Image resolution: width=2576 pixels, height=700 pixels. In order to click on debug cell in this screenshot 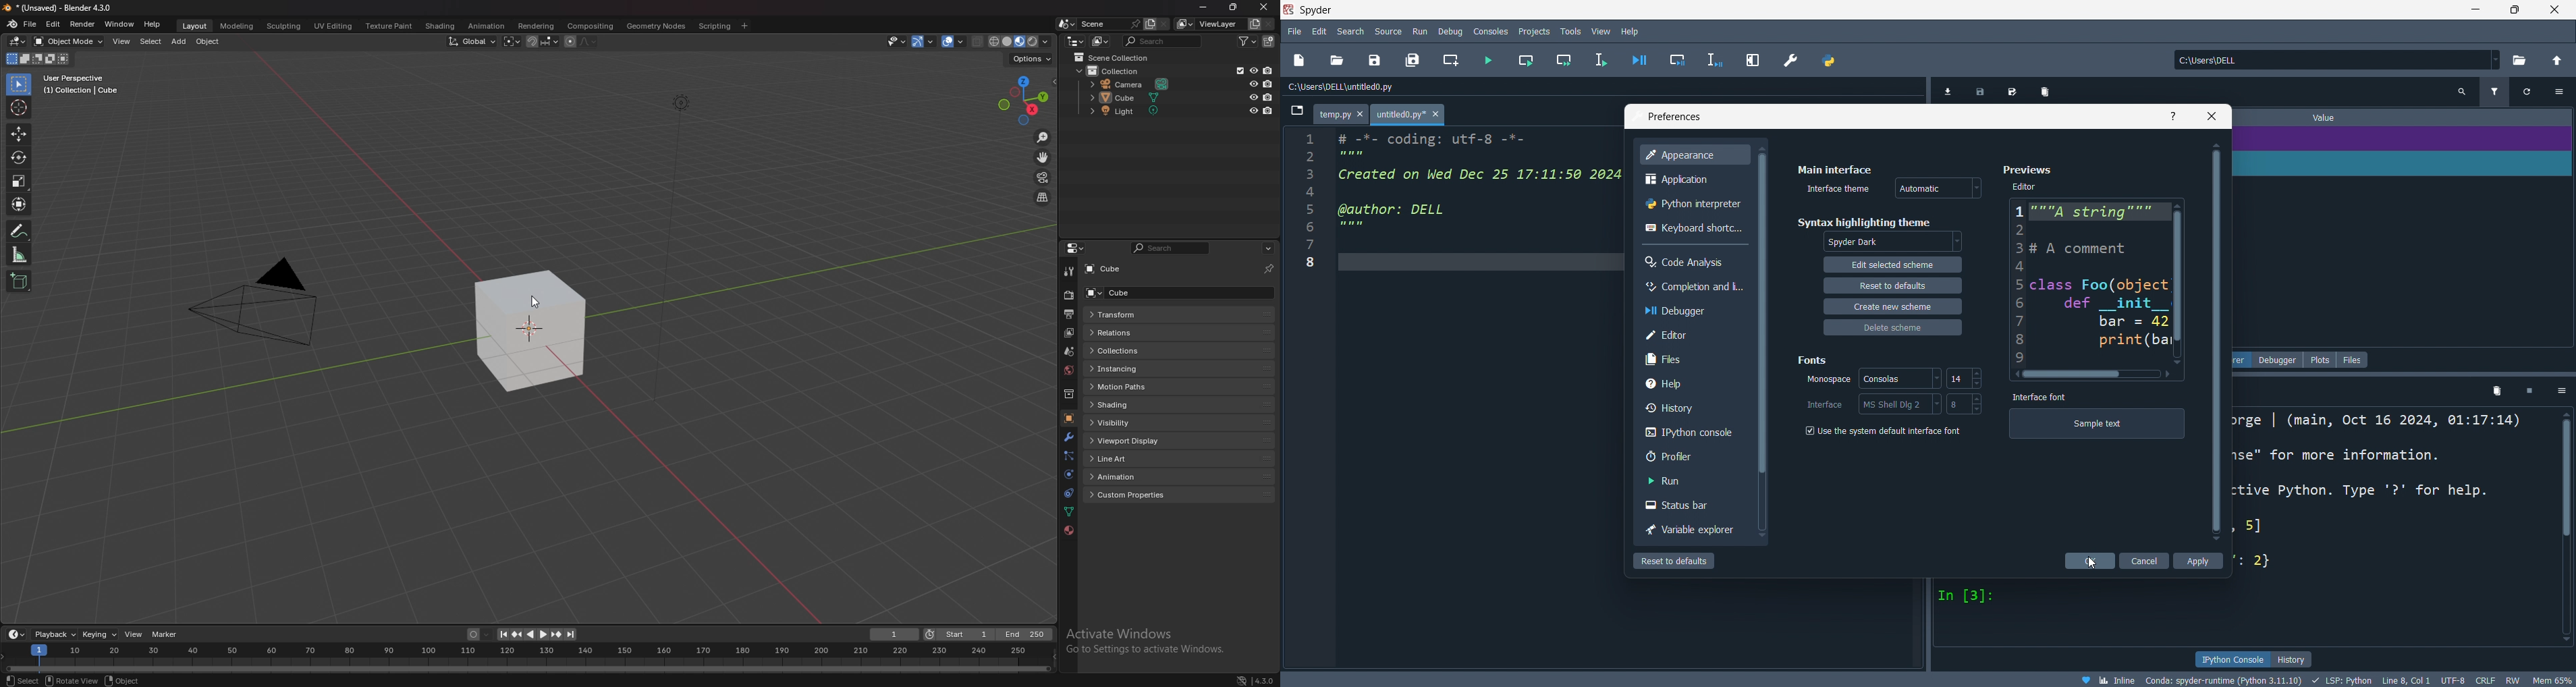, I will do `click(1679, 59)`.